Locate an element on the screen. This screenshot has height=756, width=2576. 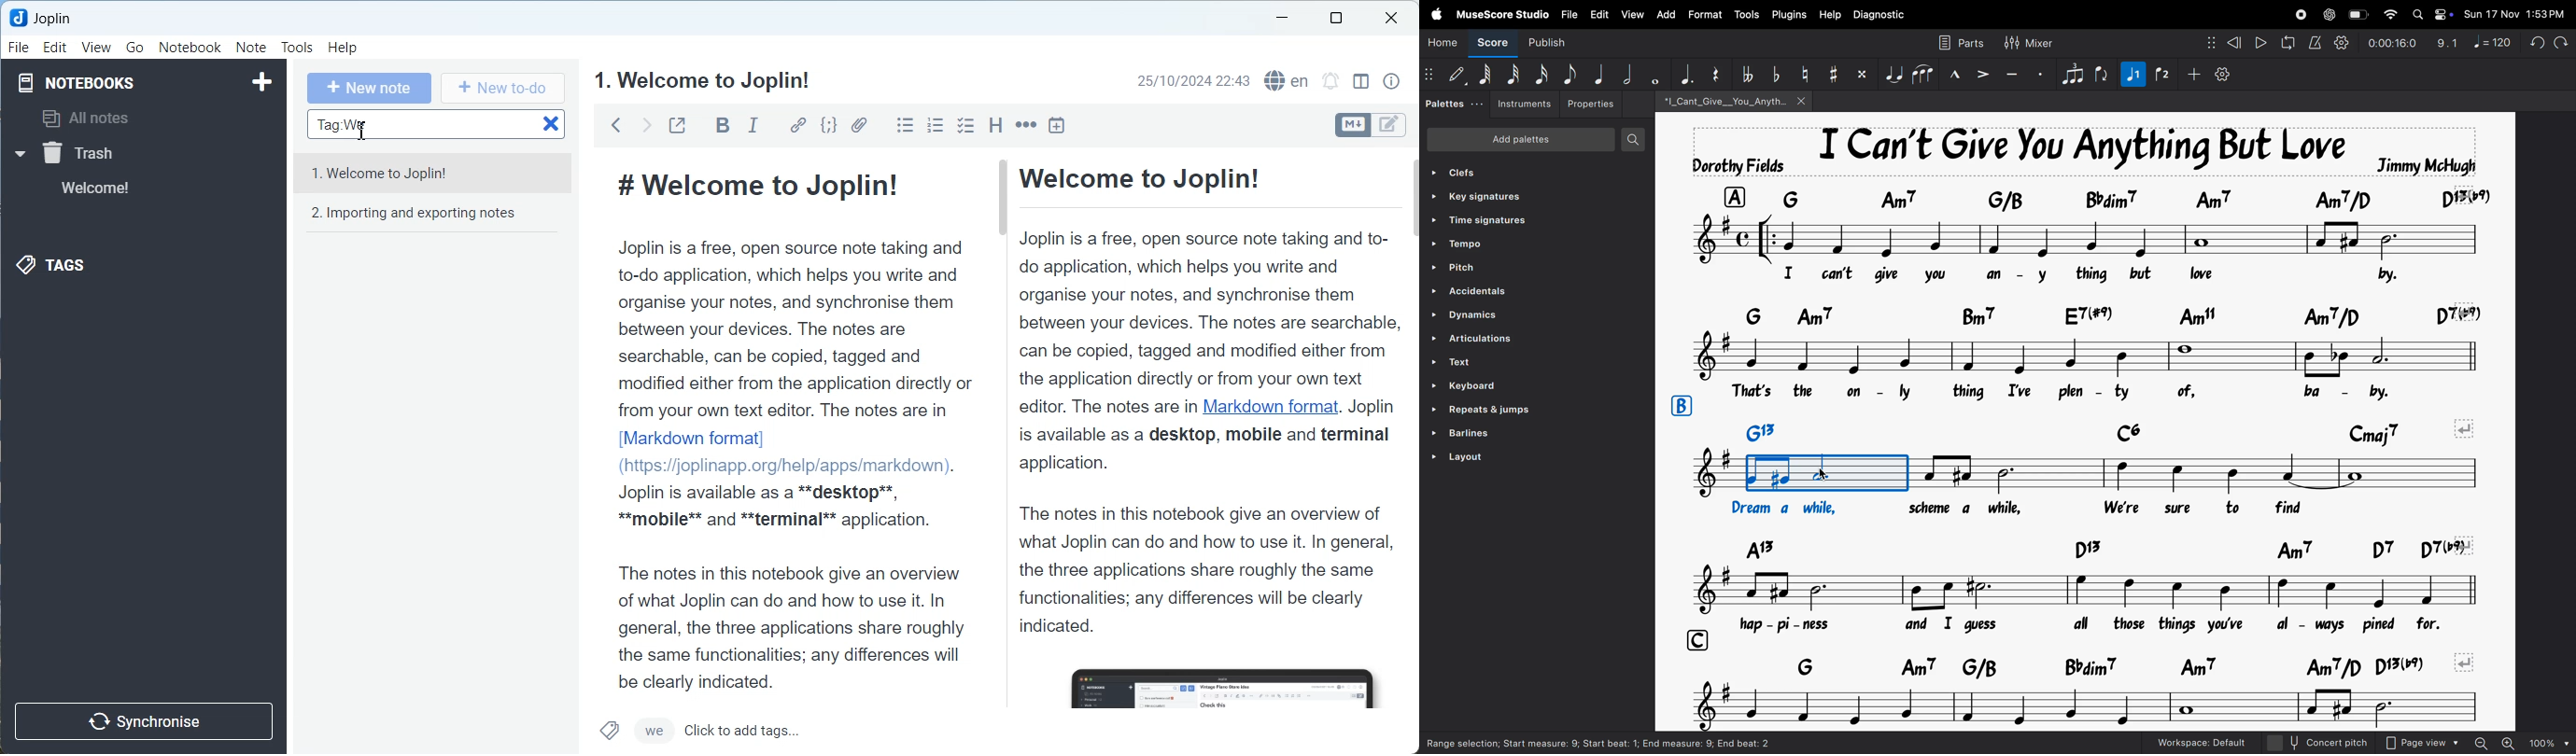
Welcome to Joplin!Joplin is a free, open source note taking and to-do application, which helps you write andorganise your notes, and synchronise thembetween your devices. The notes are searchable,can be copied, tagged and modified either fromthe application directly or from your own texteditor. The notes are in Markdown format. Joplinis available as a desktop, mobile and terminalapplication.The notes in this notebook give an overview ofwhat Joplin can do and how to use it. In general,the three applications share roughly the samefunctionalities; any differences will be clearly indicated. is located at coordinates (1207, 433).